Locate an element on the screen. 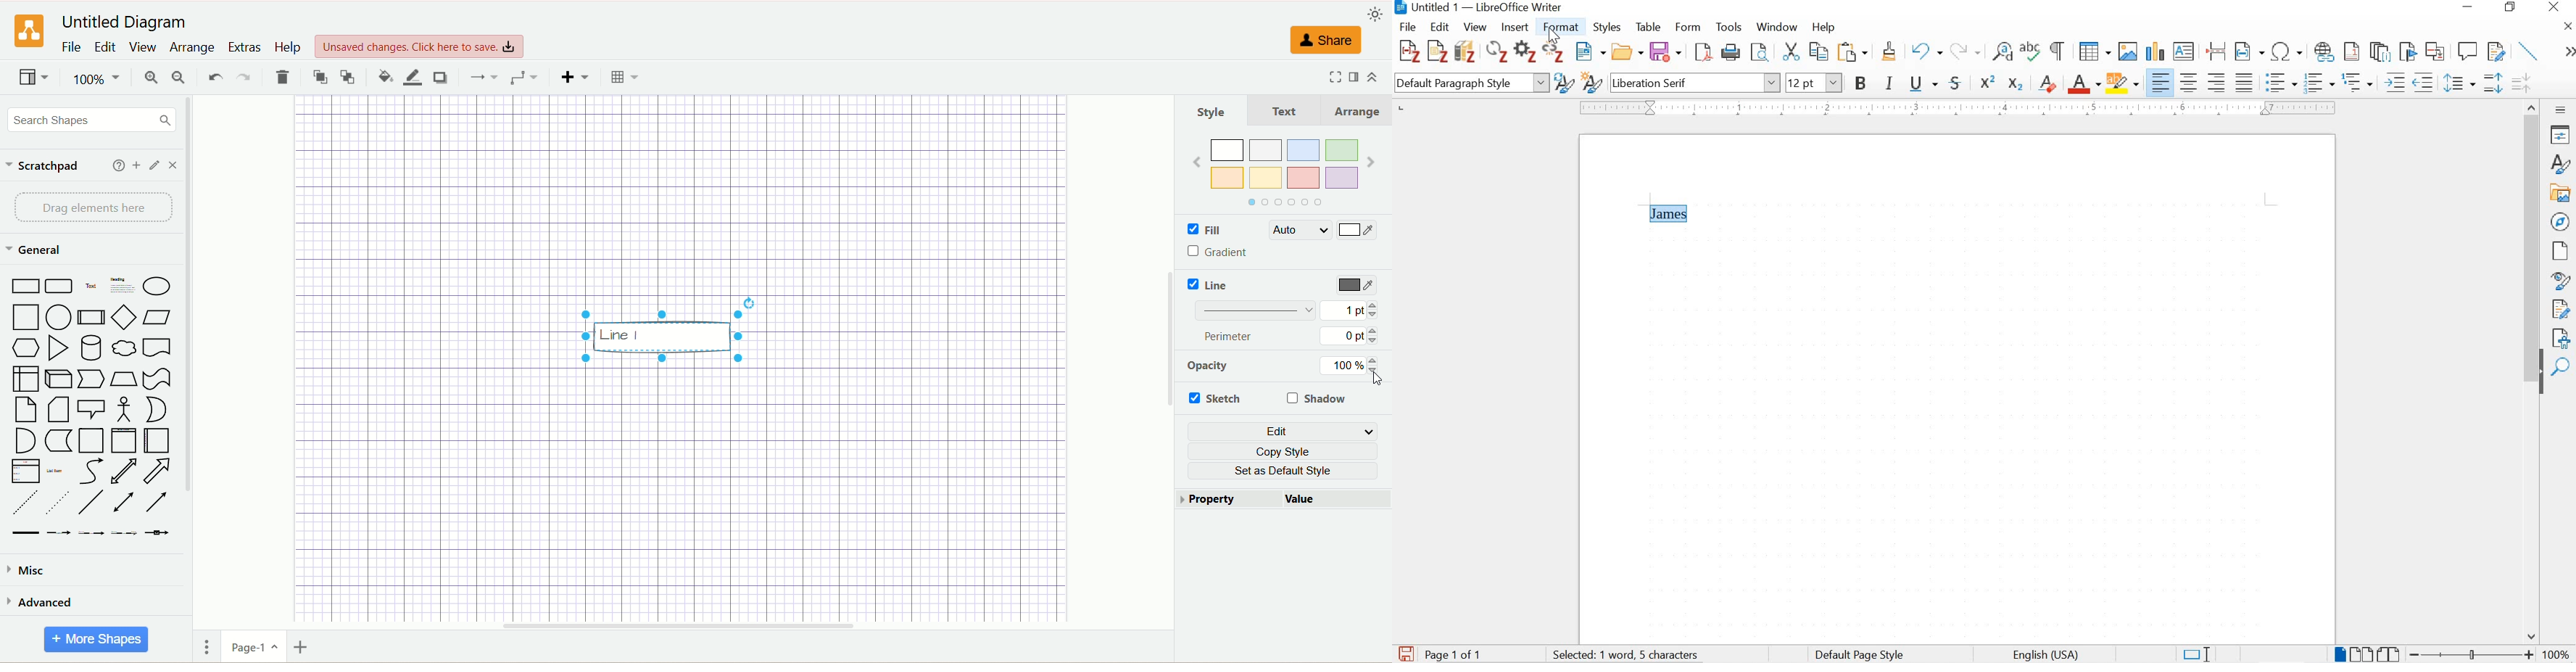  justified is located at coordinates (2245, 81).